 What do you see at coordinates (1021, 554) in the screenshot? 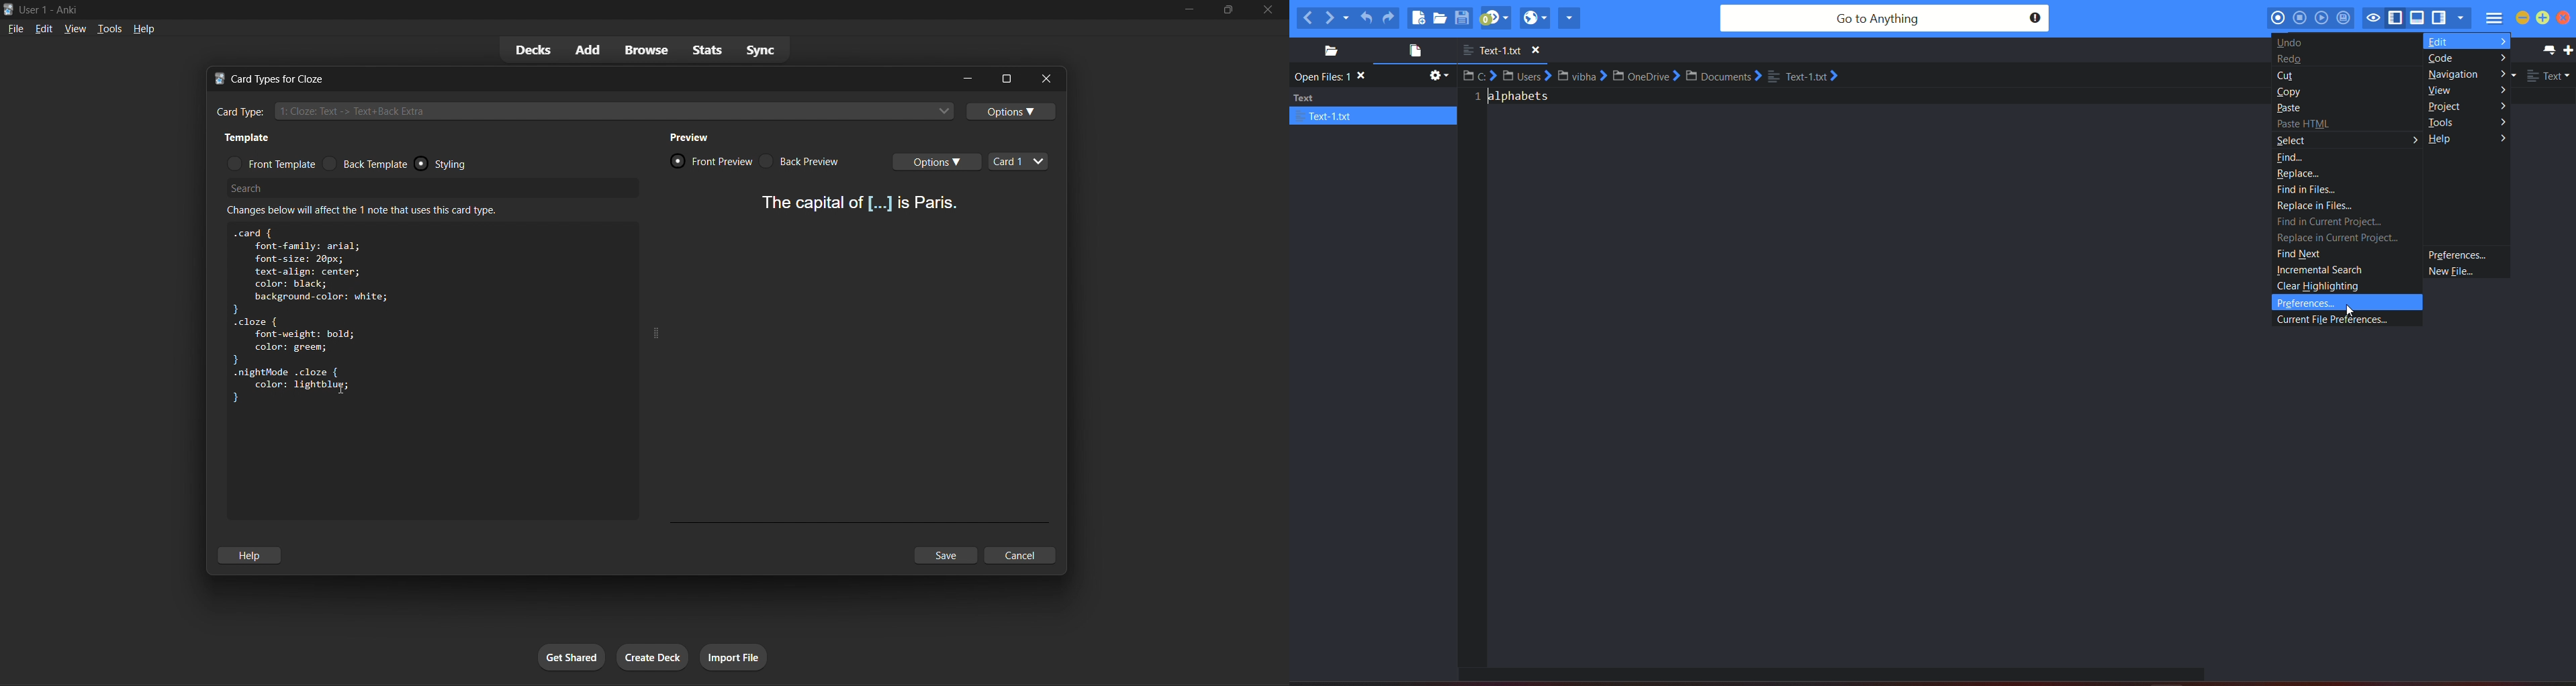
I see `cancel` at bounding box center [1021, 554].